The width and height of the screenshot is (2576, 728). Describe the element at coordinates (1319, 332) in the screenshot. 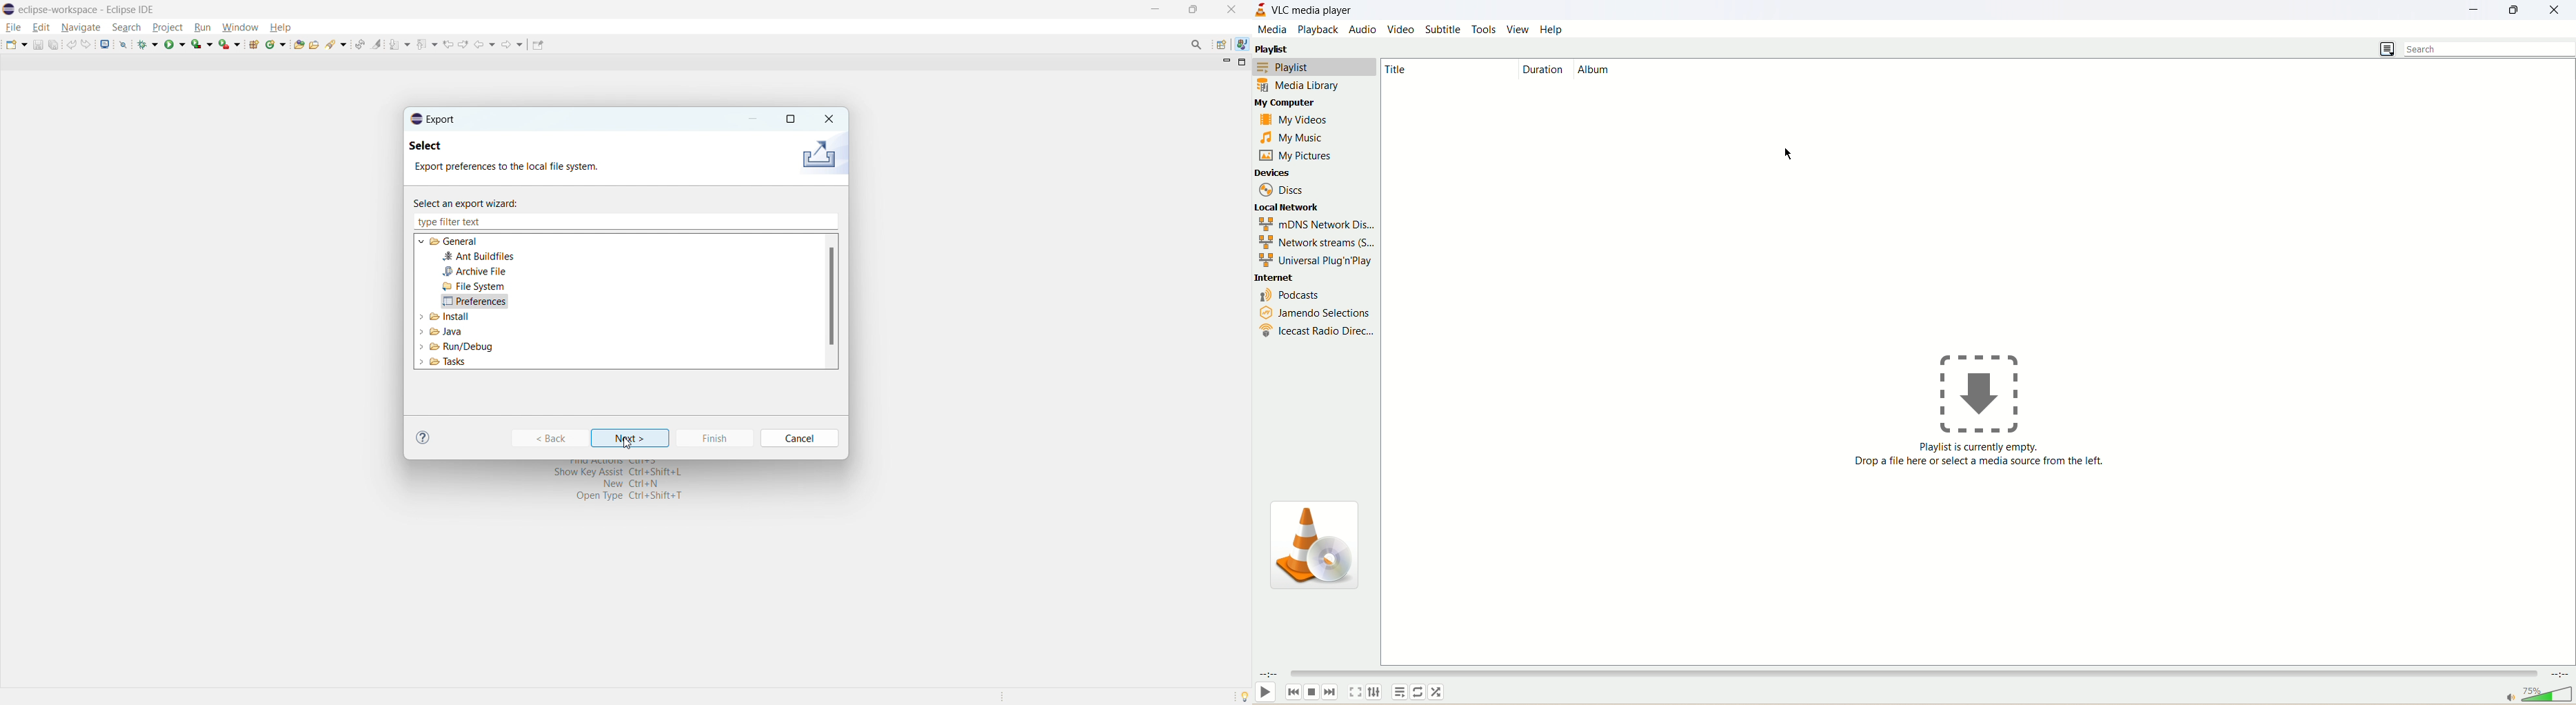

I see `icecast radio` at that location.